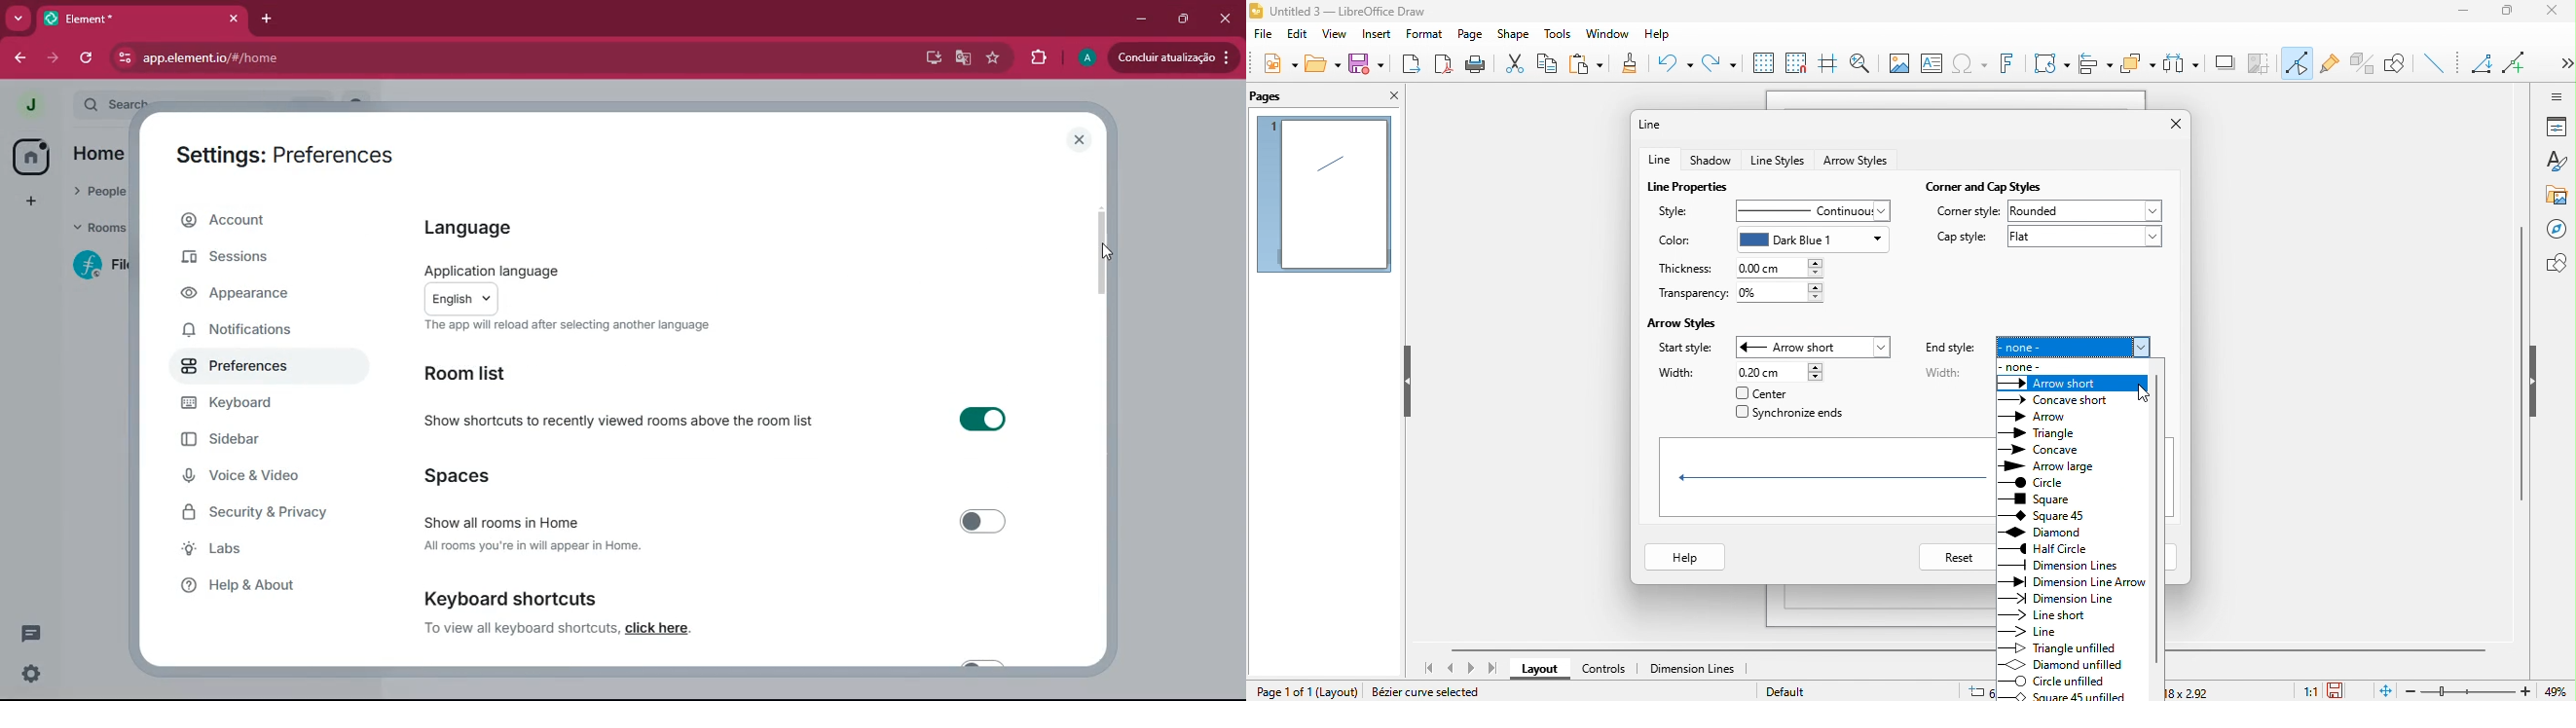  I want to click on desktop, so click(926, 57).